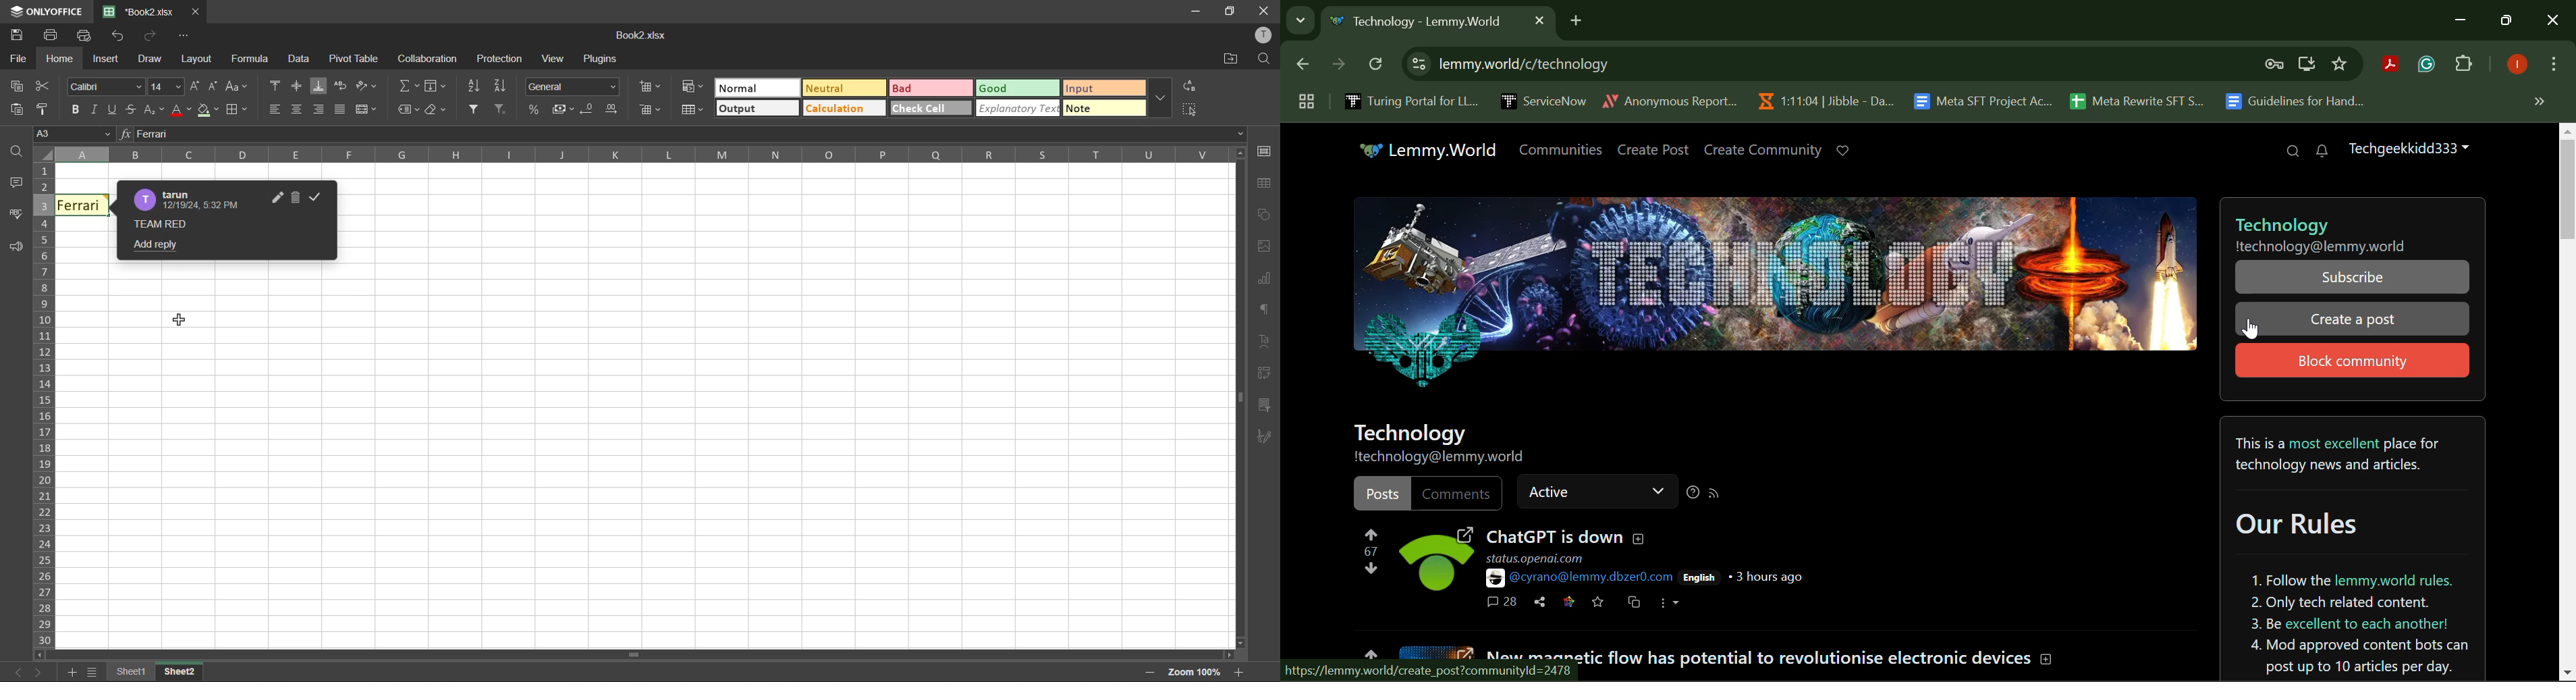  I want to click on Search Tabs, so click(1297, 18).